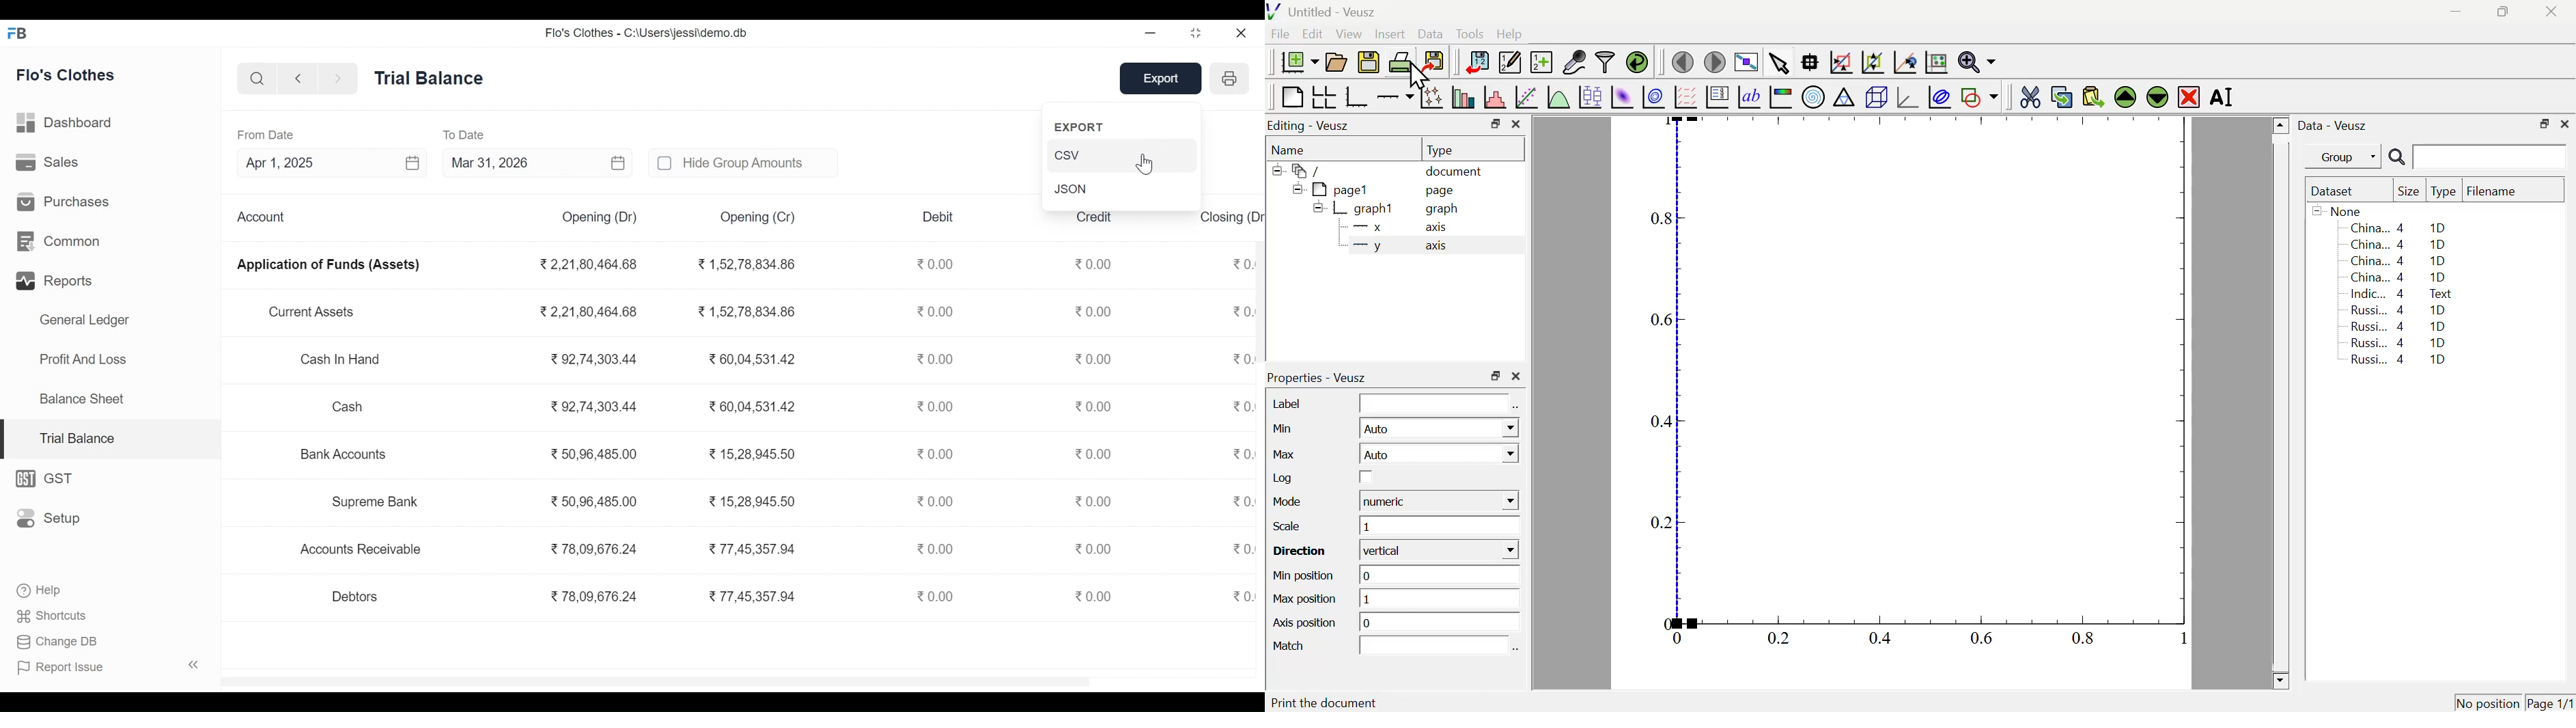 The height and width of the screenshot is (728, 2576). Describe the element at coordinates (1094, 501) in the screenshot. I see `0.00` at that location.